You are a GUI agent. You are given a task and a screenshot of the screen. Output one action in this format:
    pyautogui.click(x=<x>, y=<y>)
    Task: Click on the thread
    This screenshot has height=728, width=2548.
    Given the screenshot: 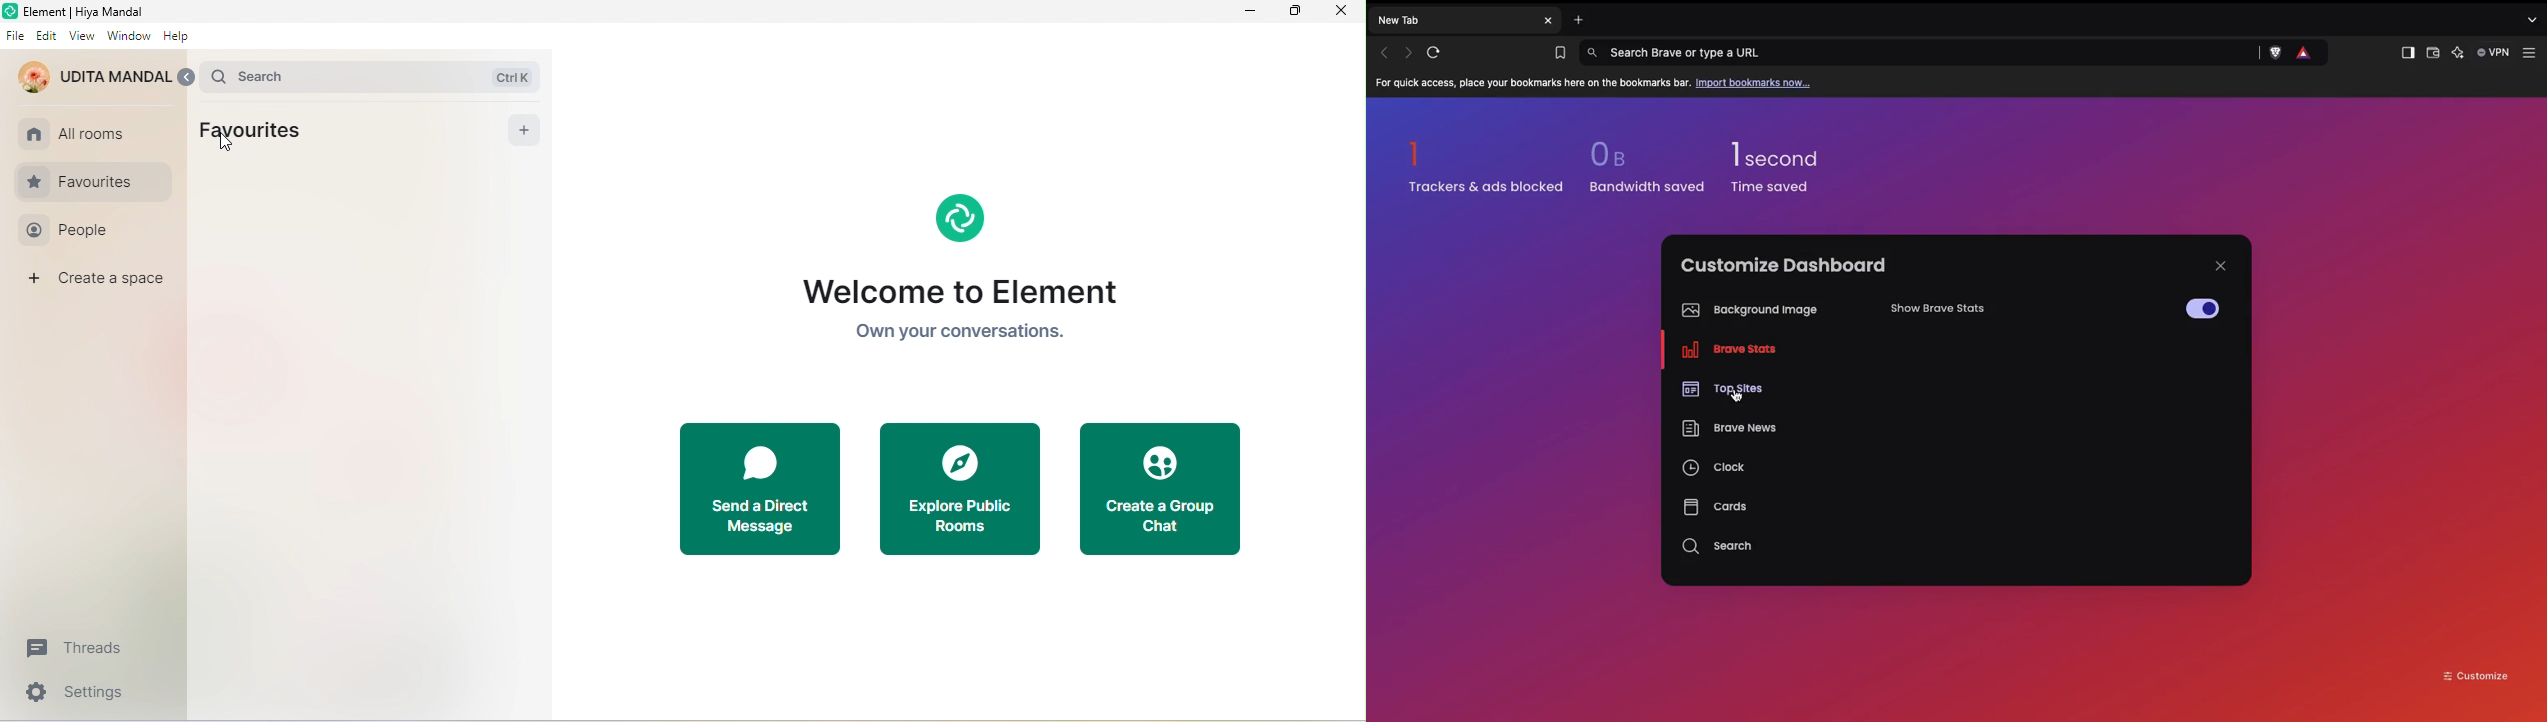 What is the action you would take?
    pyautogui.click(x=82, y=648)
    